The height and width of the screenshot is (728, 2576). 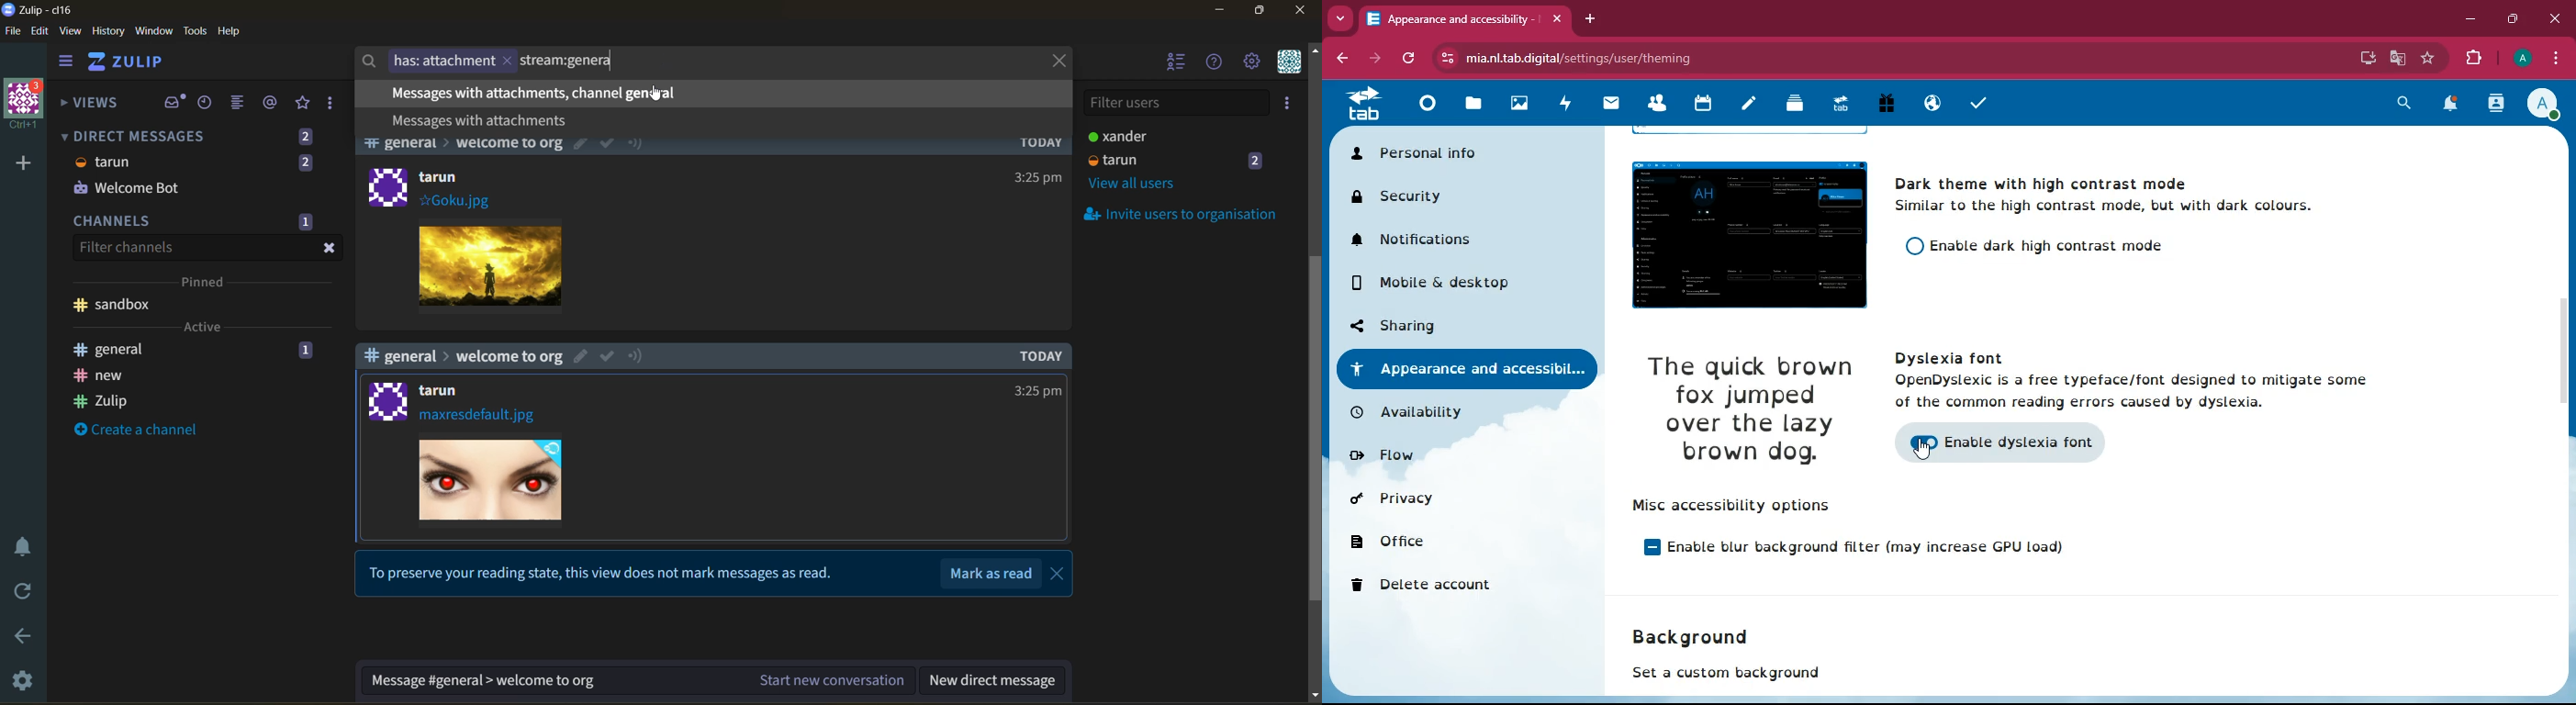 I want to click on enable, so click(x=1945, y=382).